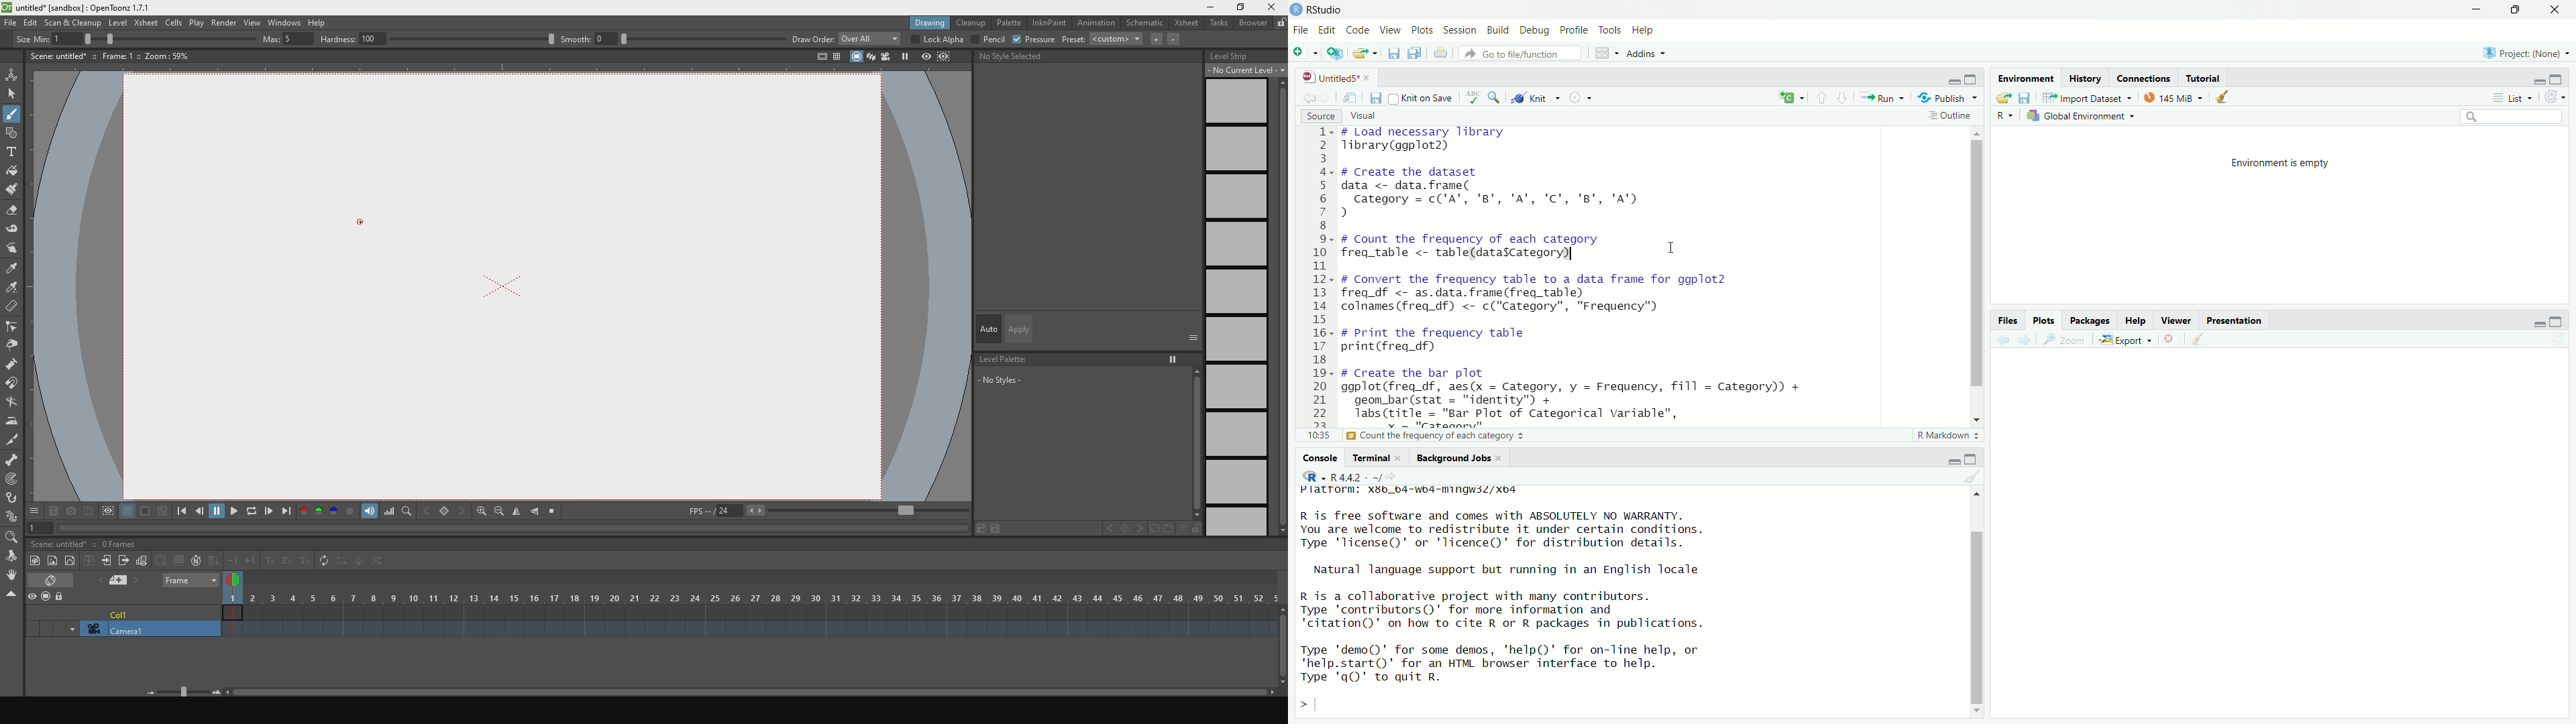 The width and height of the screenshot is (2576, 728). I want to click on insert new code chunk, so click(1790, 99).